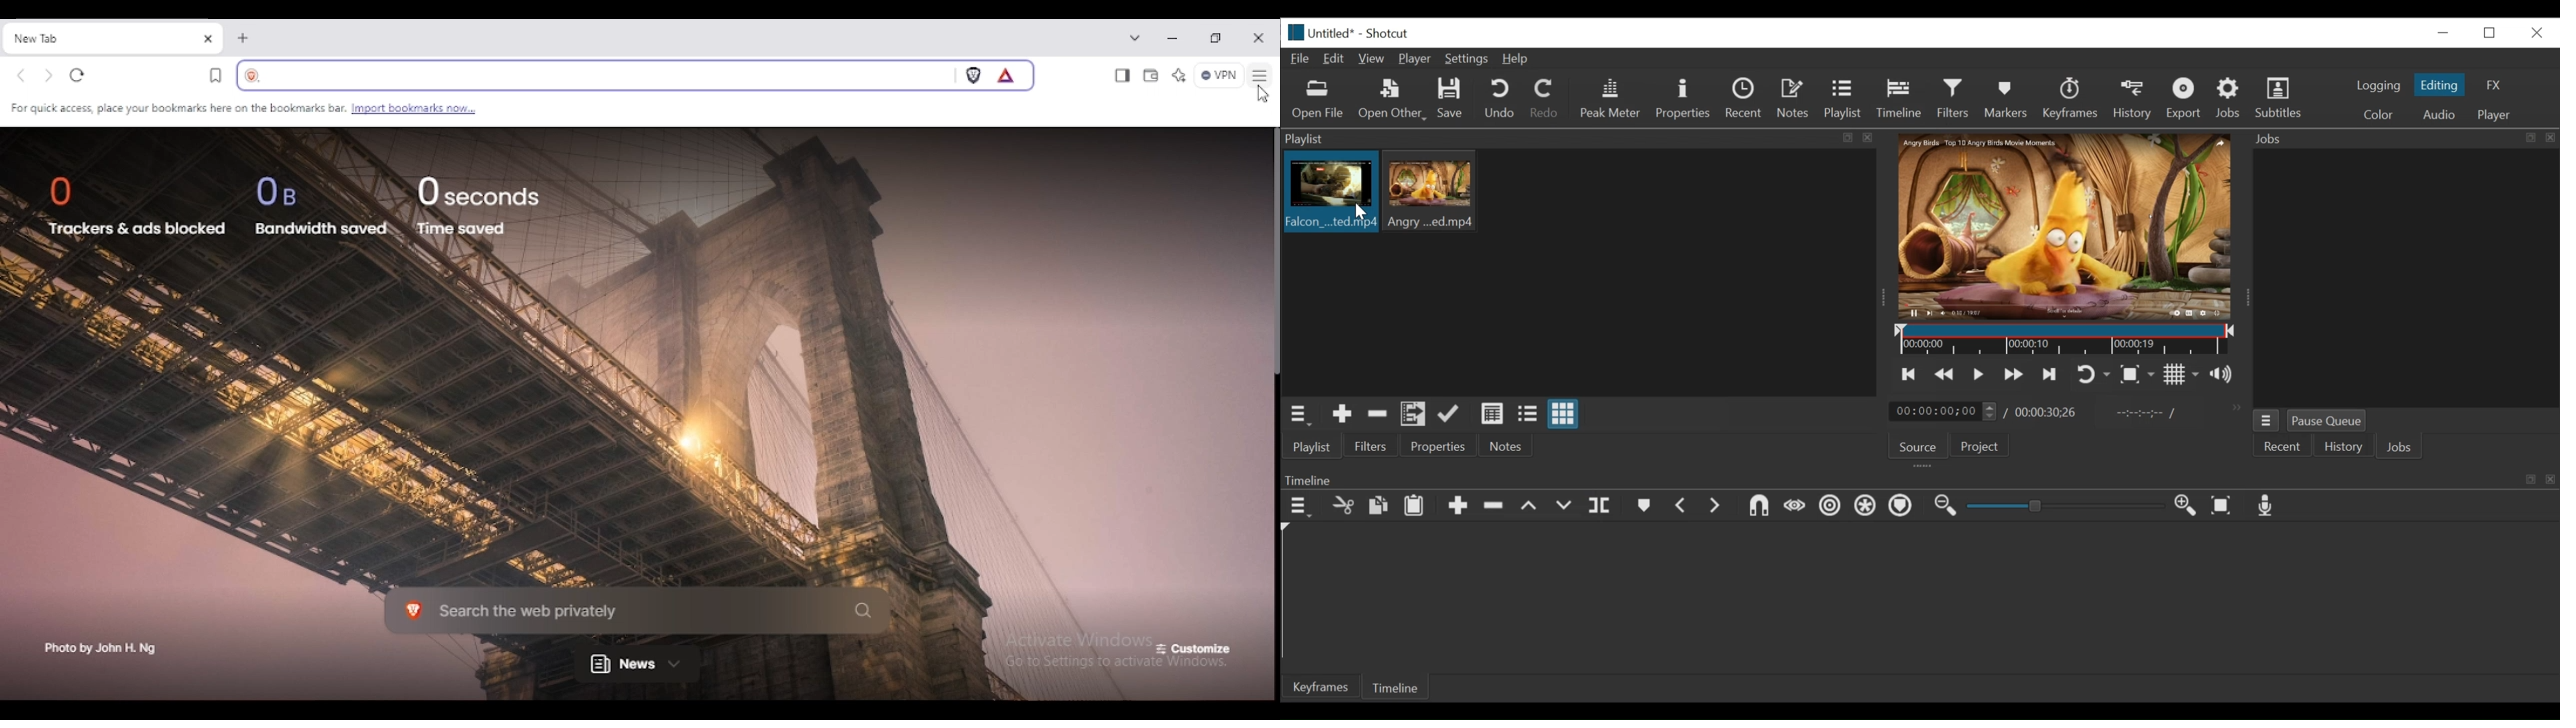  I want to click on Shotcut, so click(1387, 35).